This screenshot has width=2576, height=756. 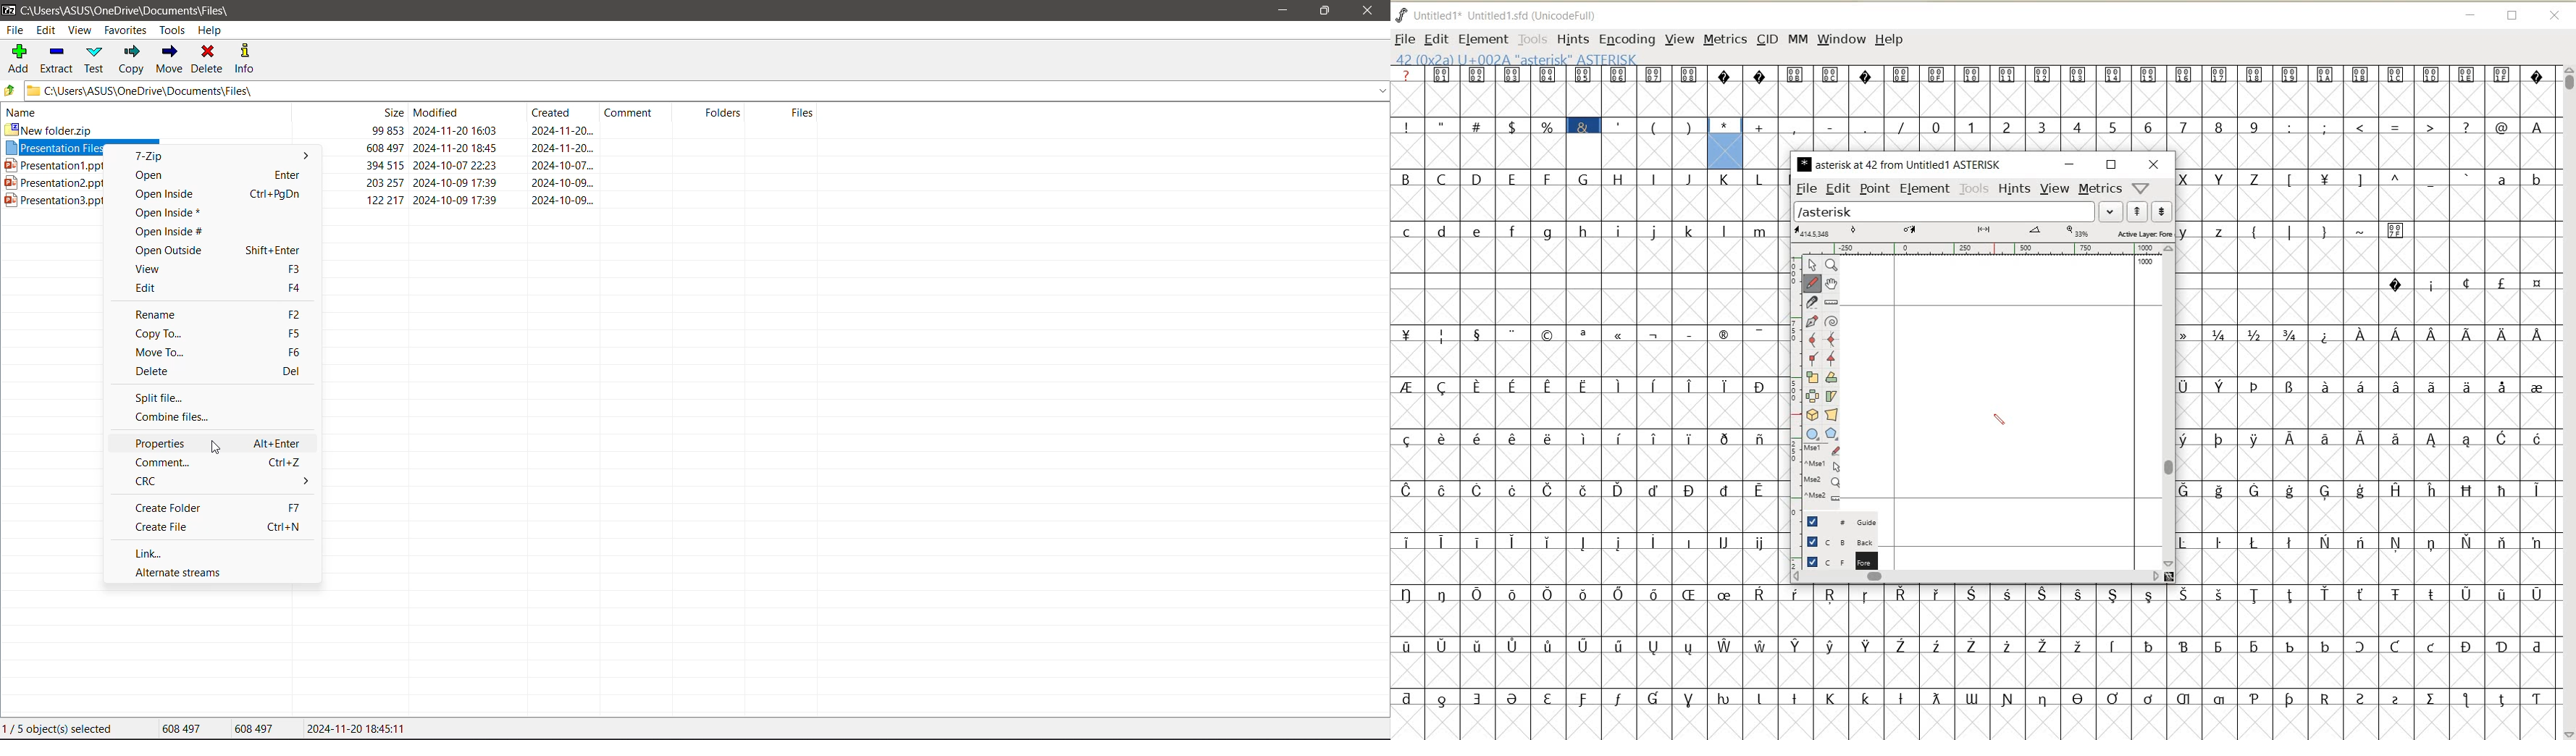 What do you see at coordinates (219, 508) in the screenshot?
I see `Create Folder` at bounding box center [219, 508].